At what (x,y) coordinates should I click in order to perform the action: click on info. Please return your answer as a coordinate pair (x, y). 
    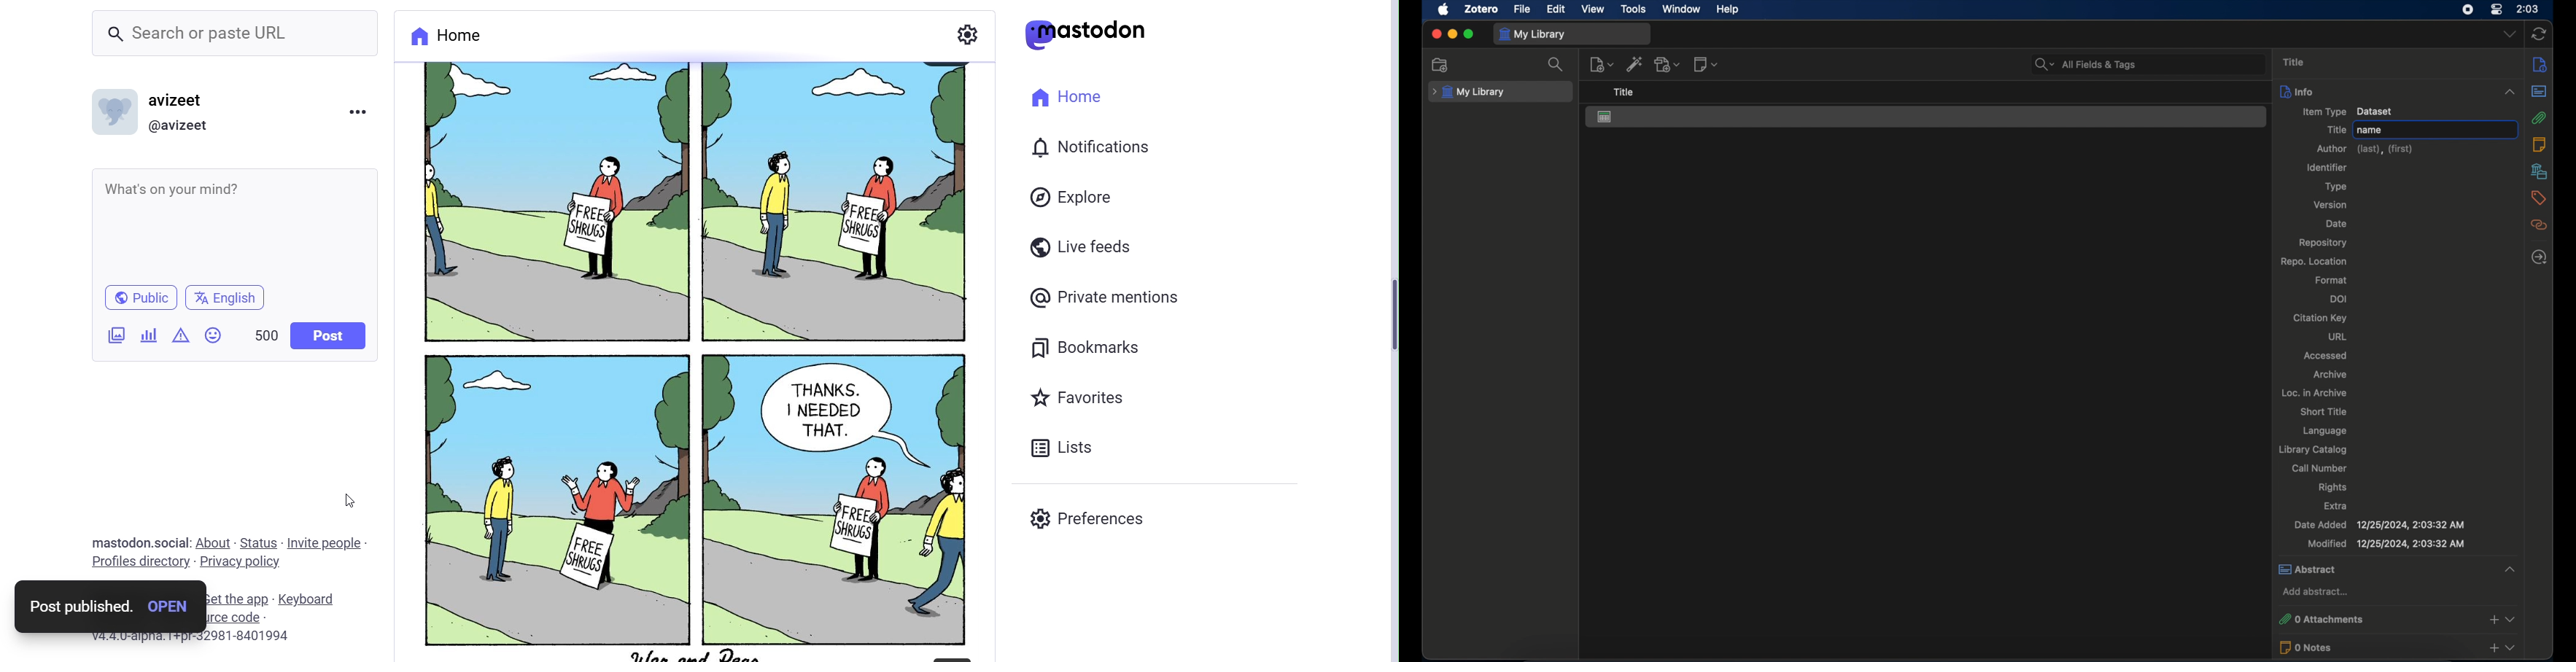
    Looking at the image, I should click on (2397, 91).